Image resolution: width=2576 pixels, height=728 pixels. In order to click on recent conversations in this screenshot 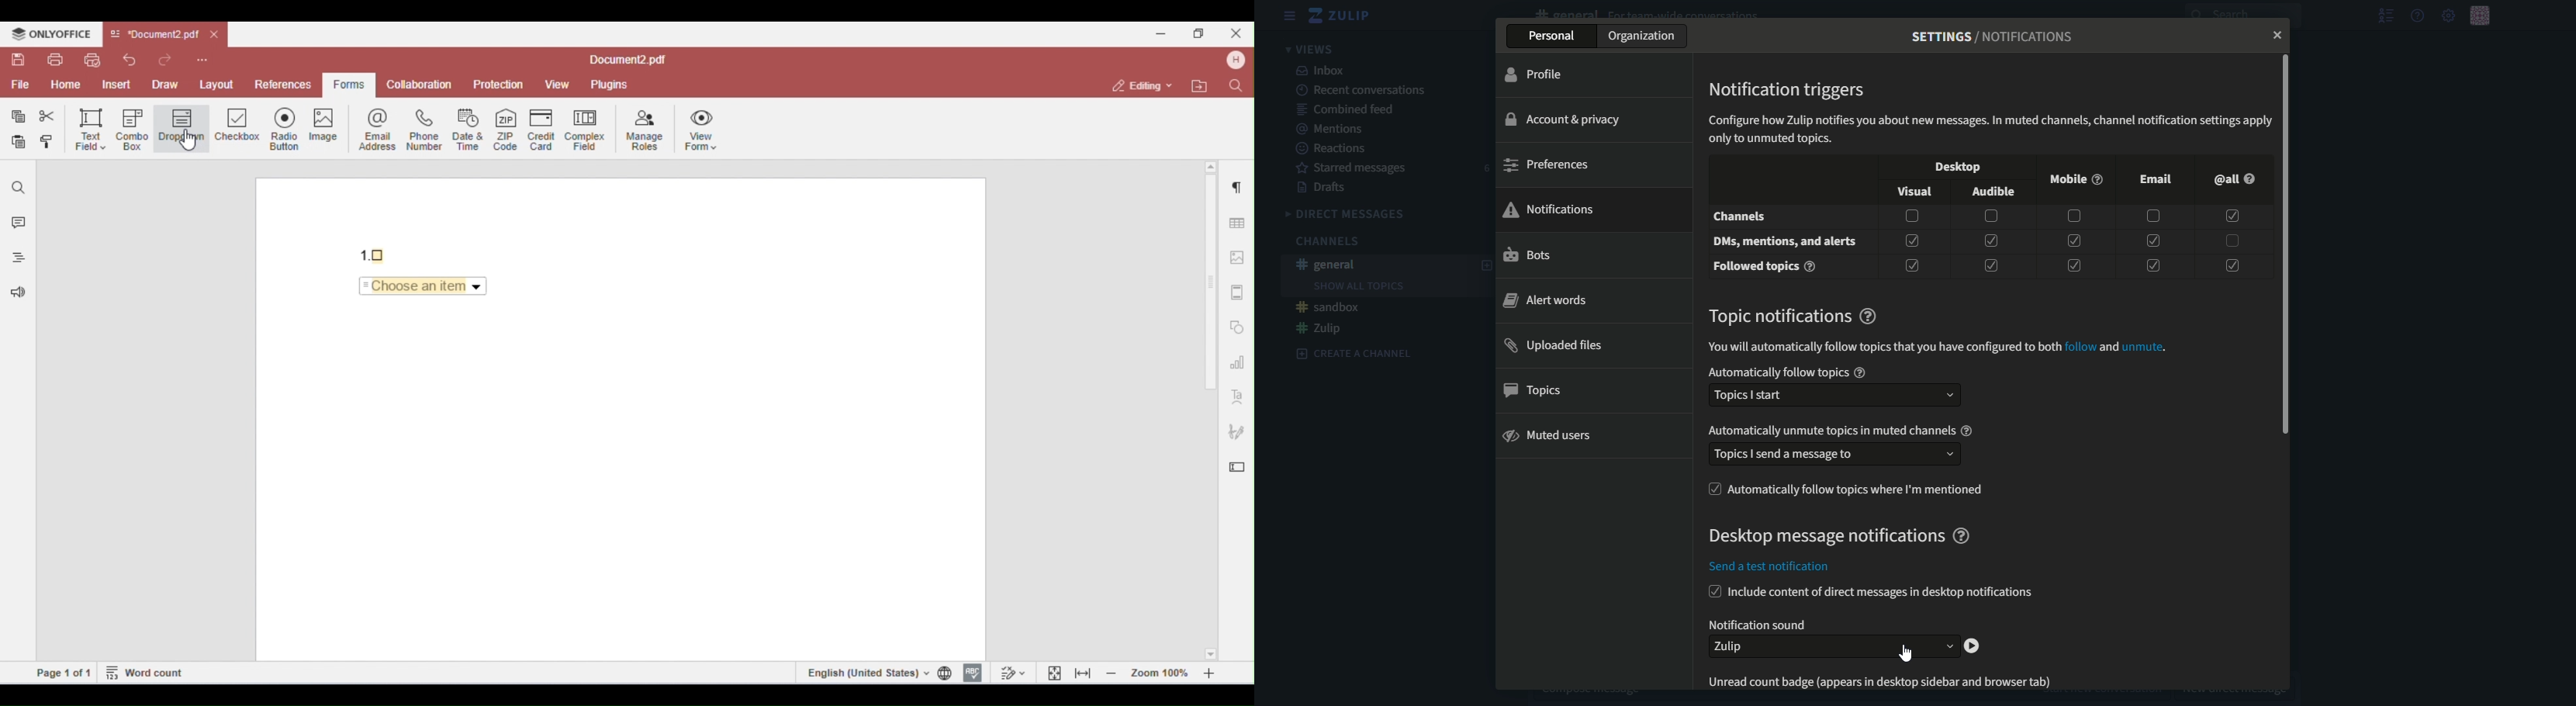, I will do `click(1363, 90)`.